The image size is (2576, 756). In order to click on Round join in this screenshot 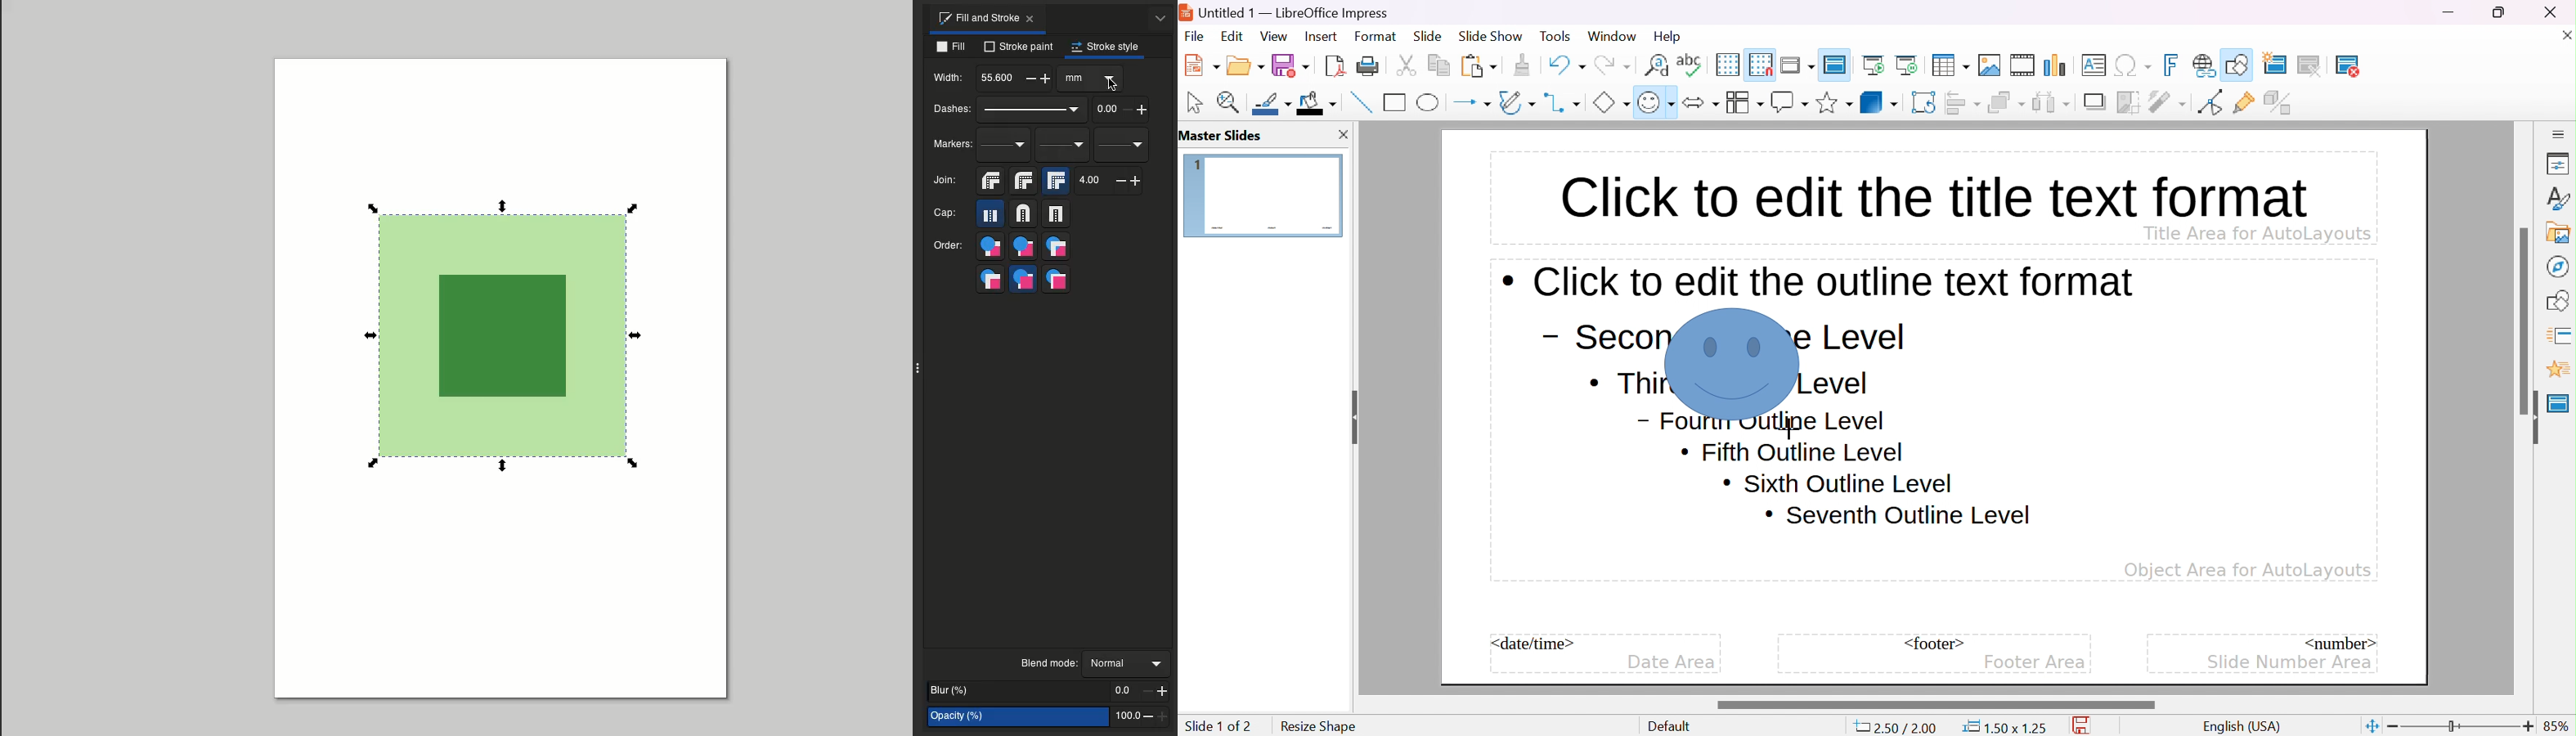, I will do `click(1025, 182)`.